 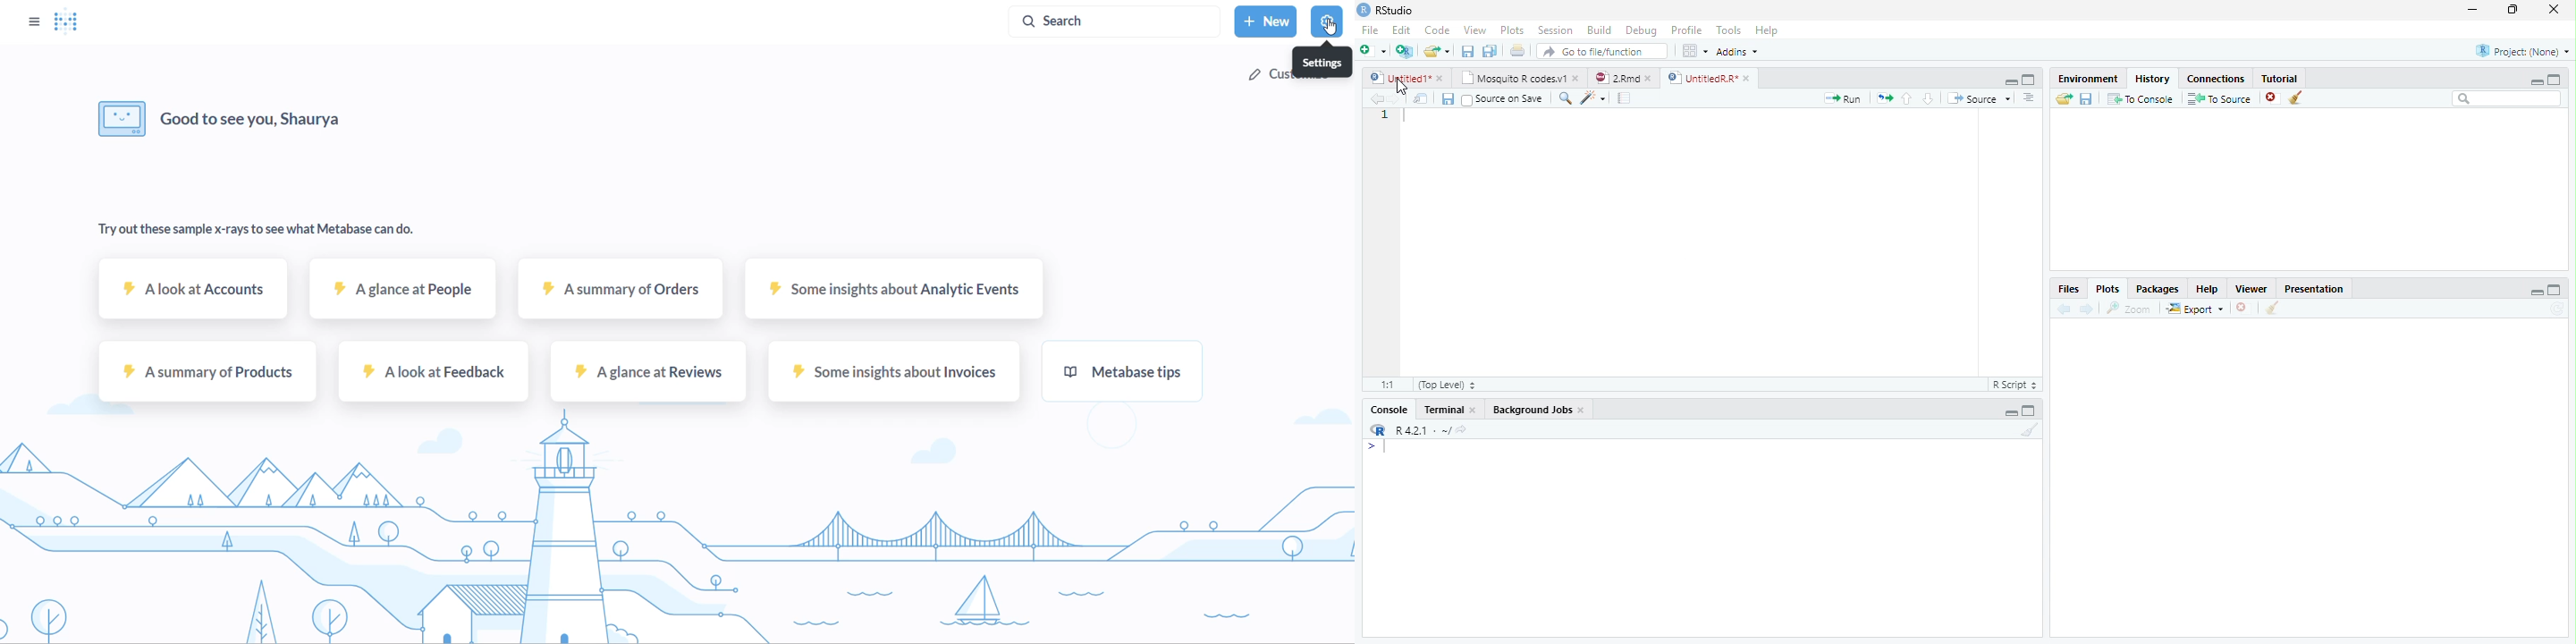 What do you see at coordinates (2281, 78) in the screenshot?
I see `Tutorial` at bounding box center [2281, 78].